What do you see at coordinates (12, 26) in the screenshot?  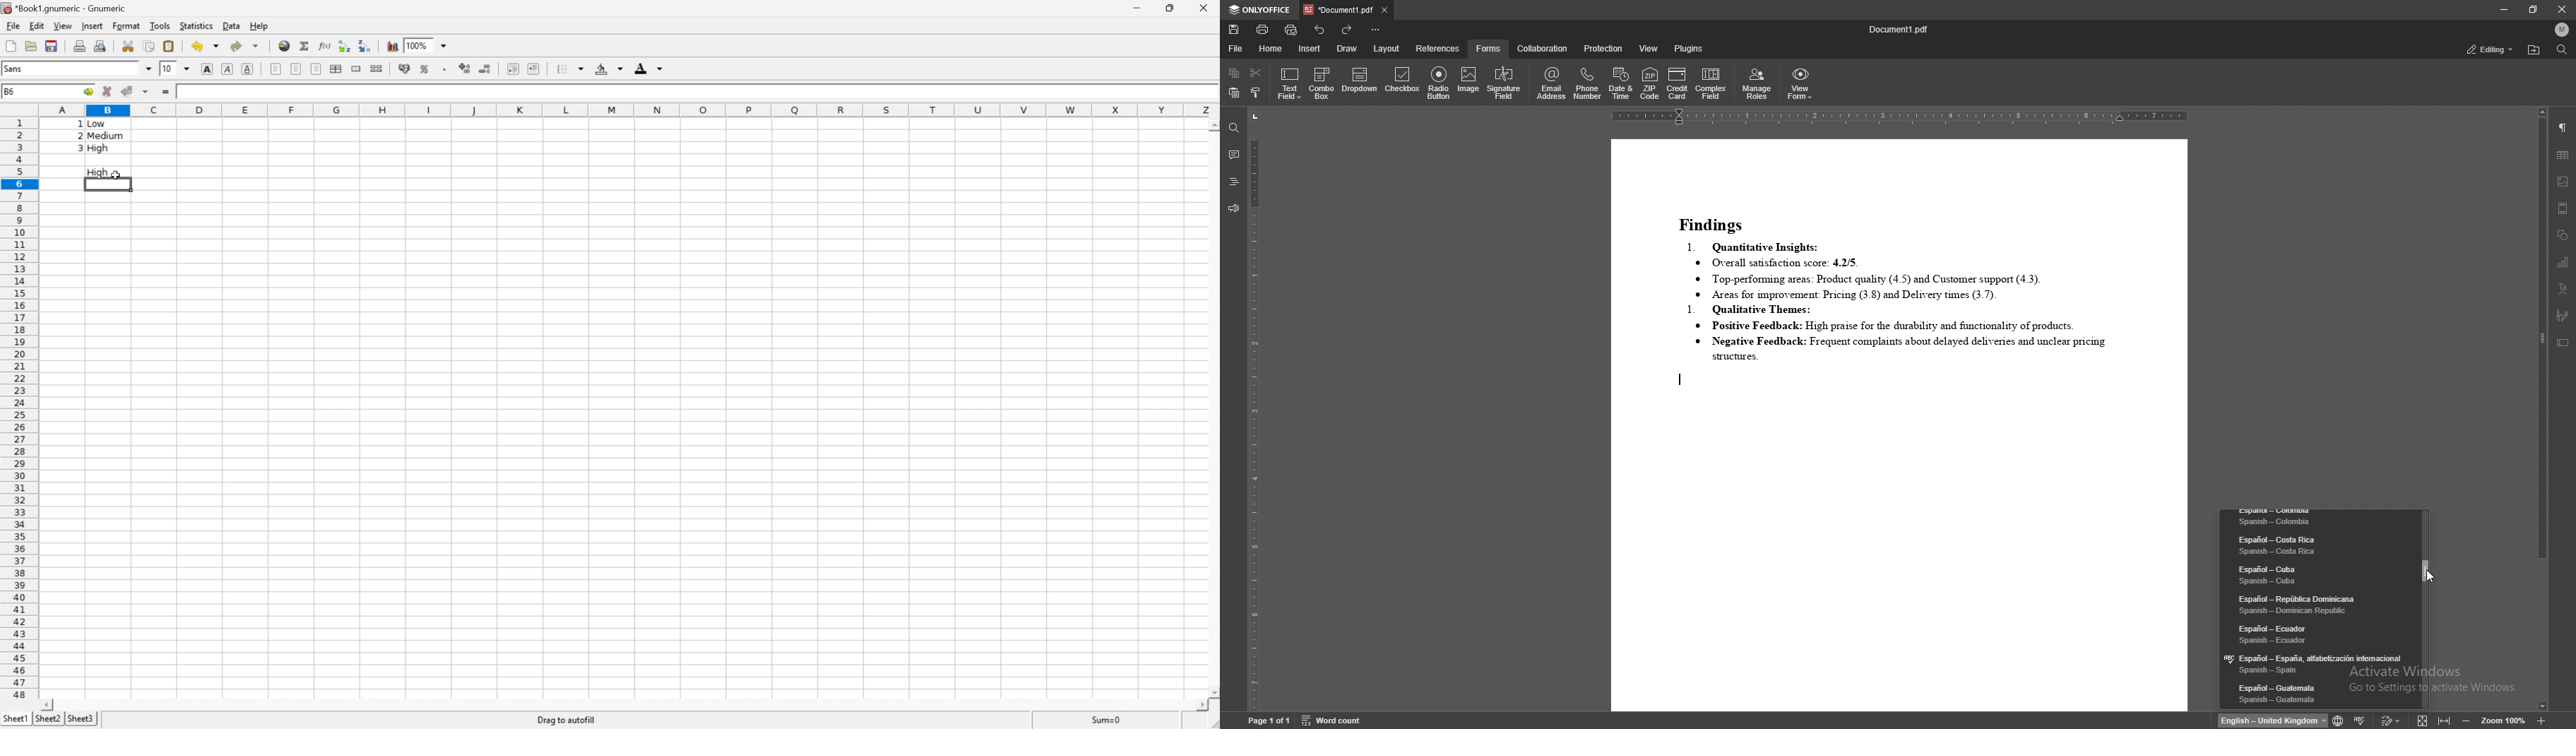 I see `File` at bounding box center [12, 26].